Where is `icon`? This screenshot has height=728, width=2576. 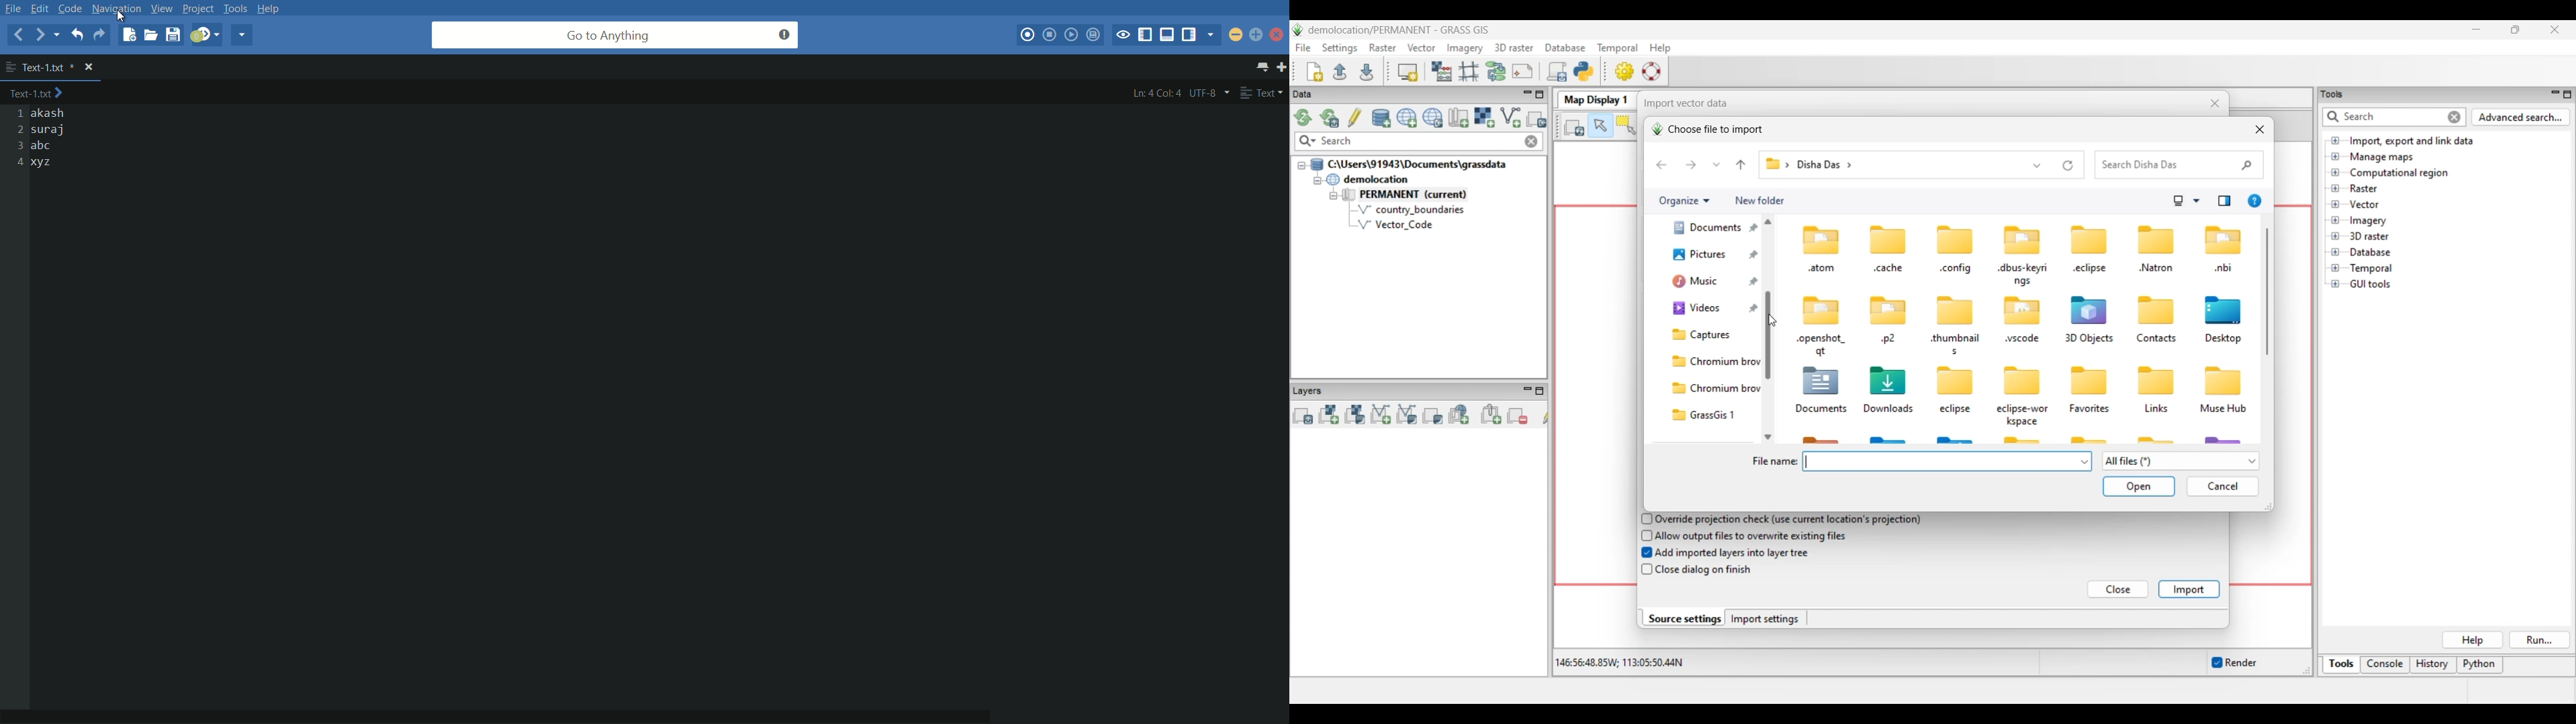 icon is located at coordinates (1953, 311).